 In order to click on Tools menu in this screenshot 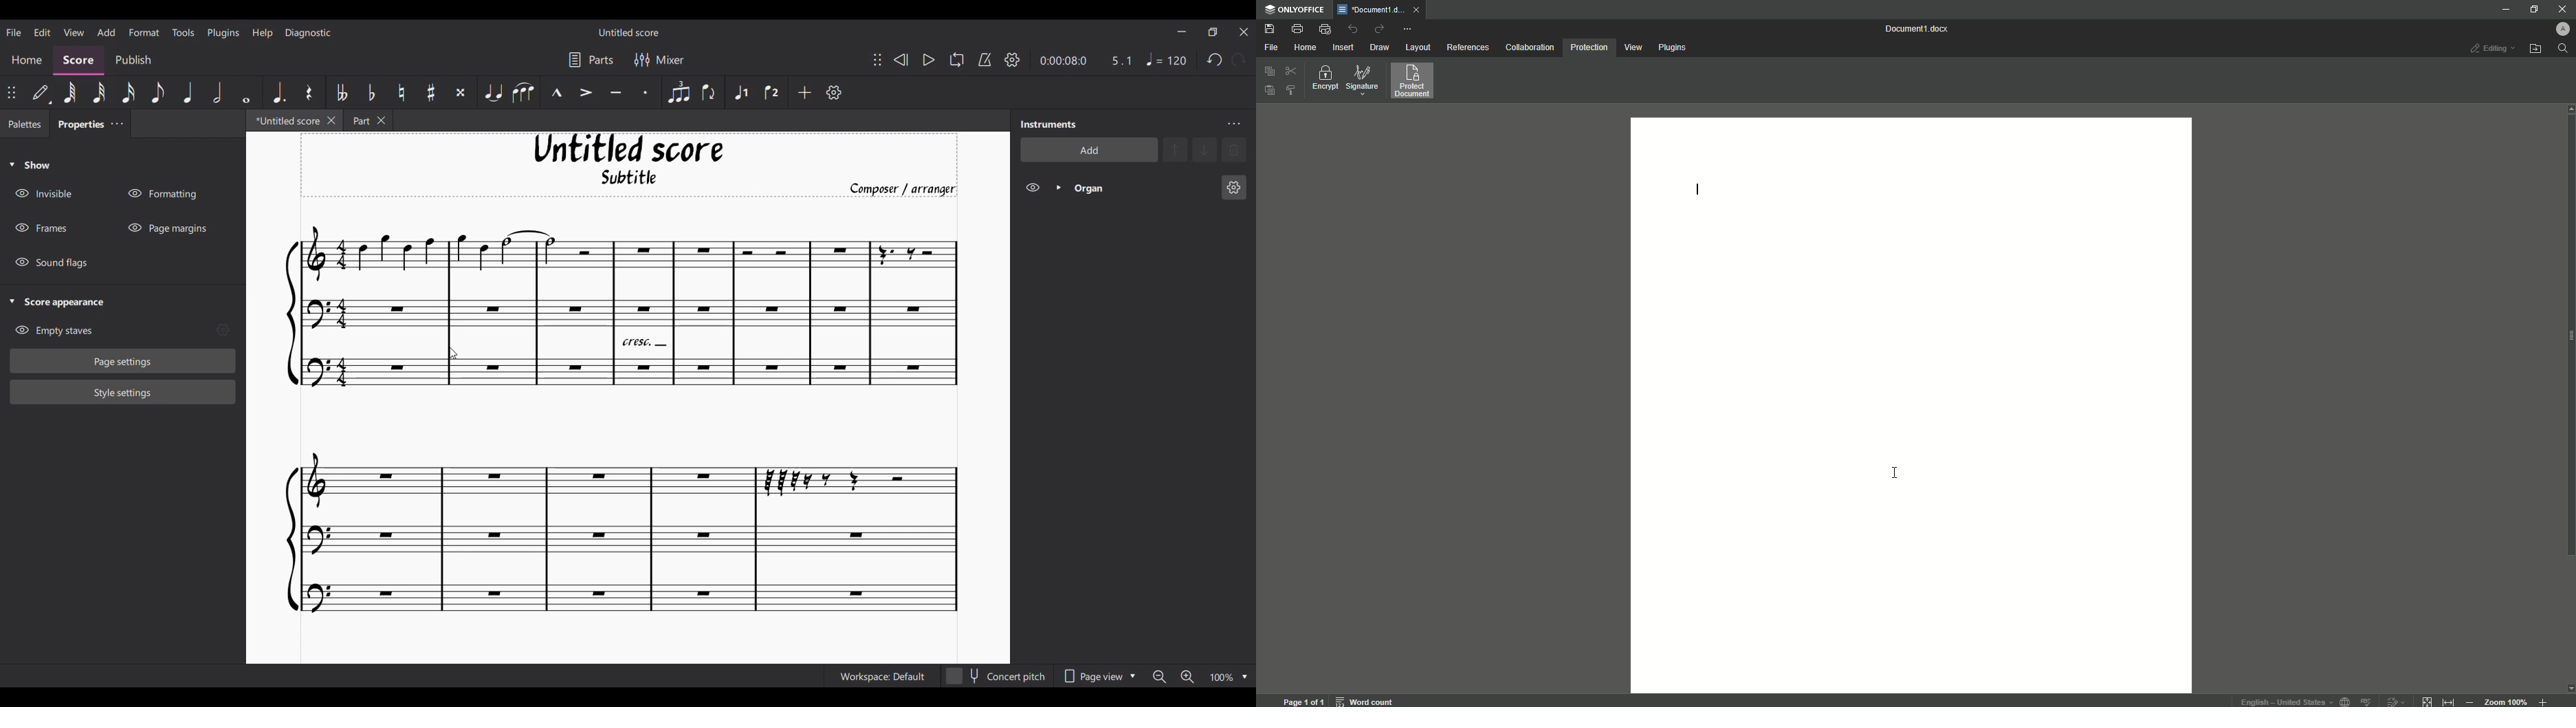, I will do `click(183, 31)`.